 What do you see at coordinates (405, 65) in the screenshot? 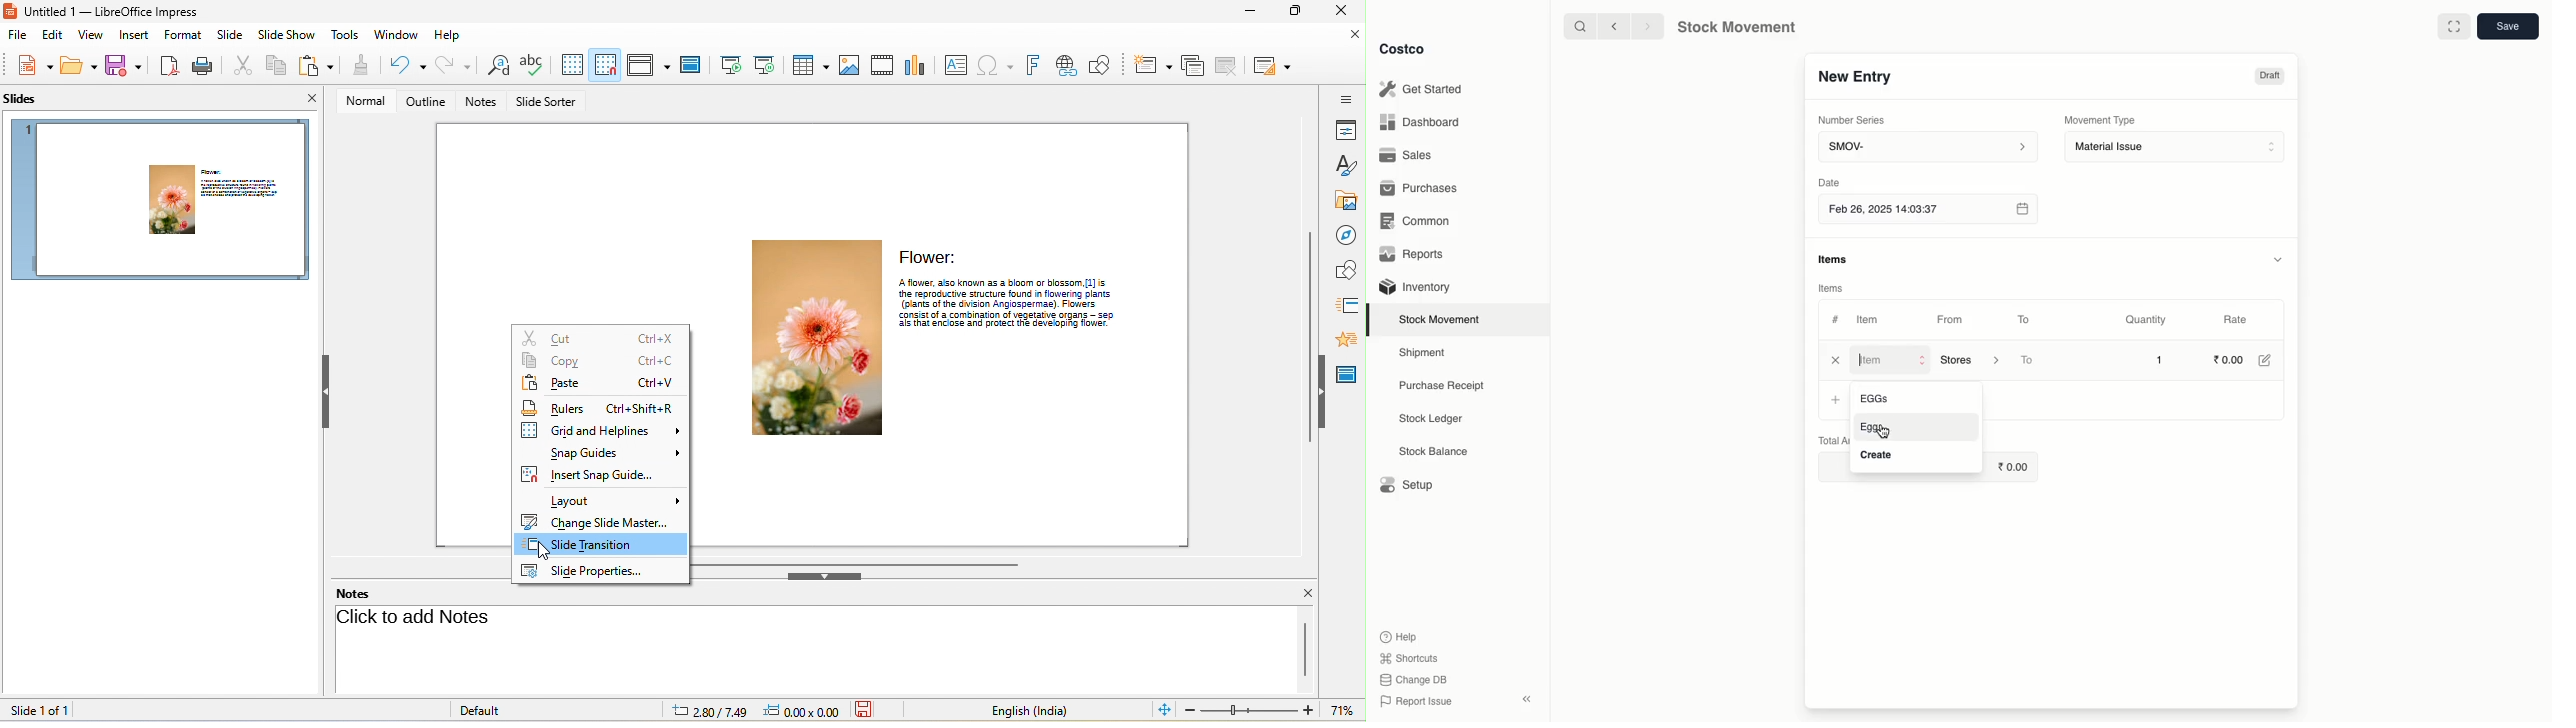
I see `undo` at bounding box center [405, 65].